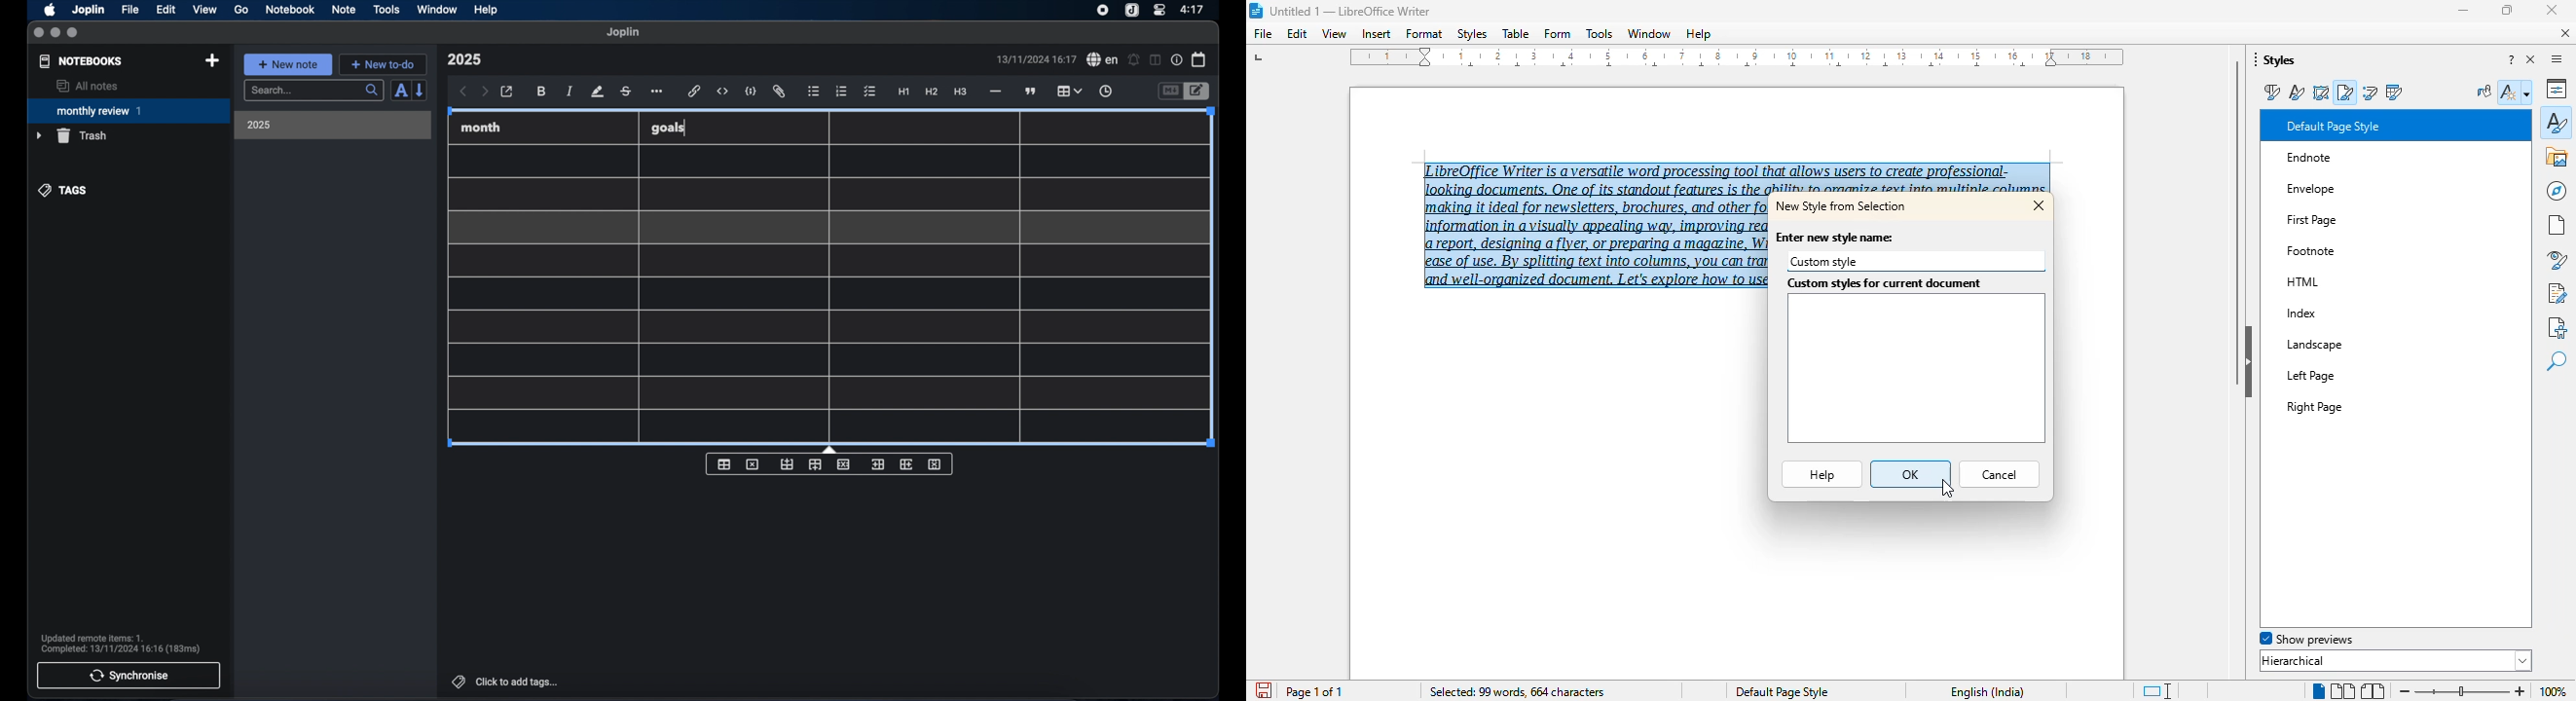 The image size is (2576, 728). I want to click on window, so click(437, 9).